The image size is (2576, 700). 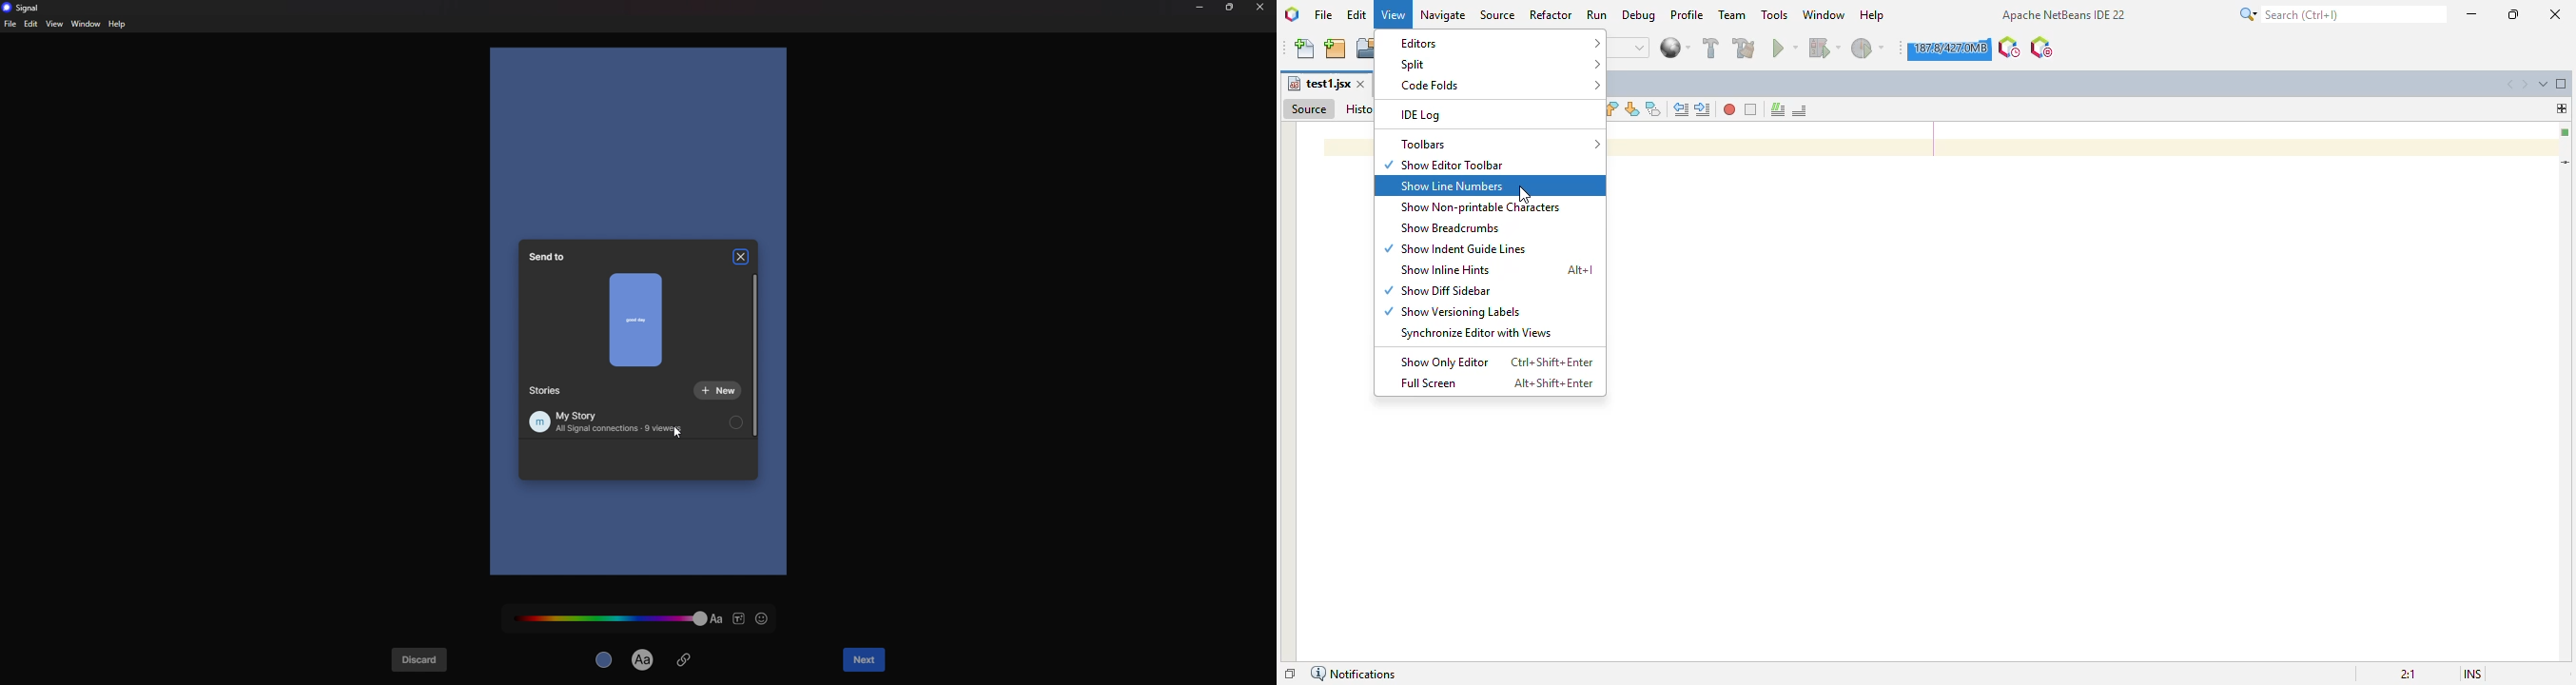 I want to click on search, so click(x=2342, y=14).